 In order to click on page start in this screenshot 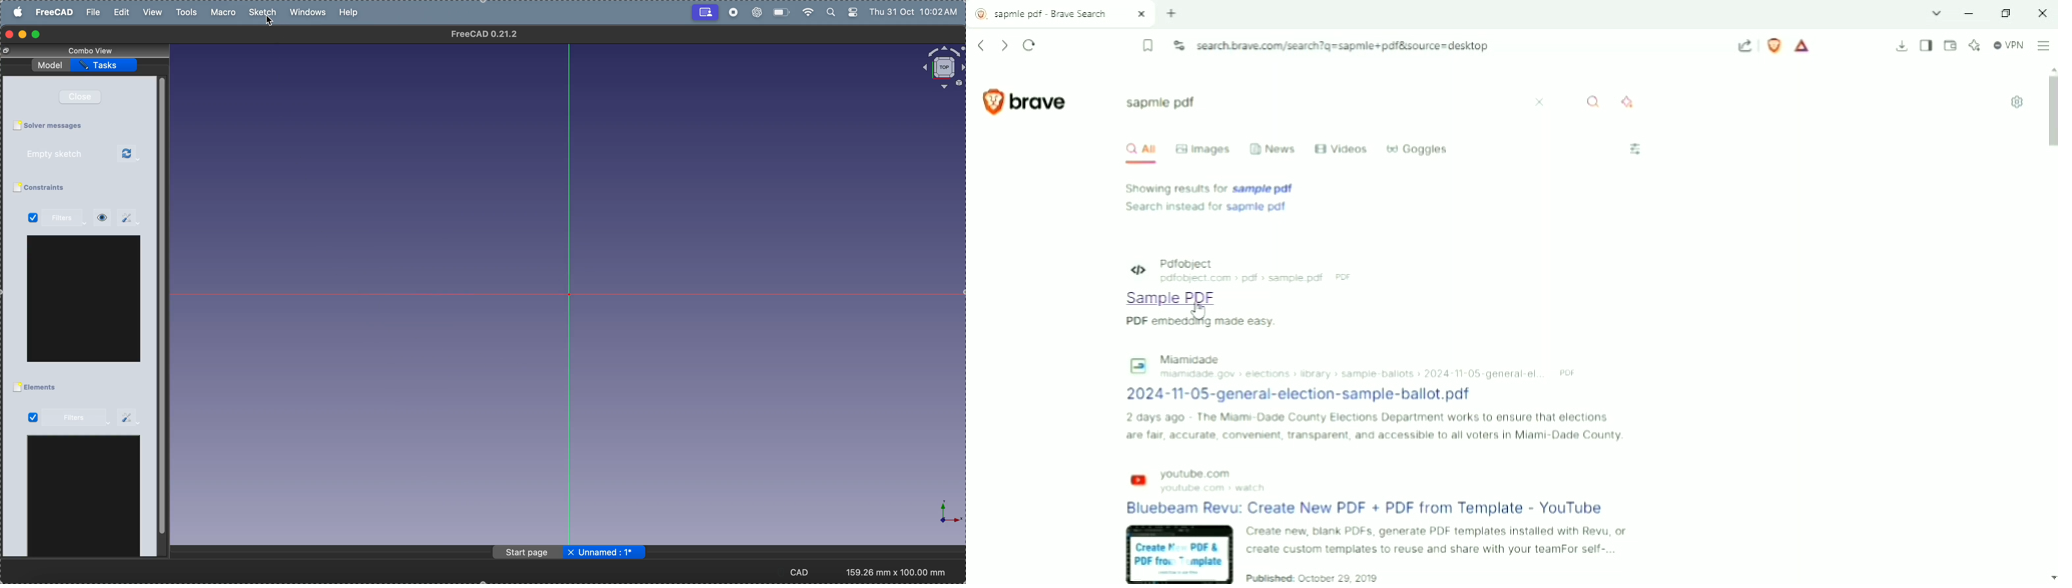, I will do `click(529, 553)`.